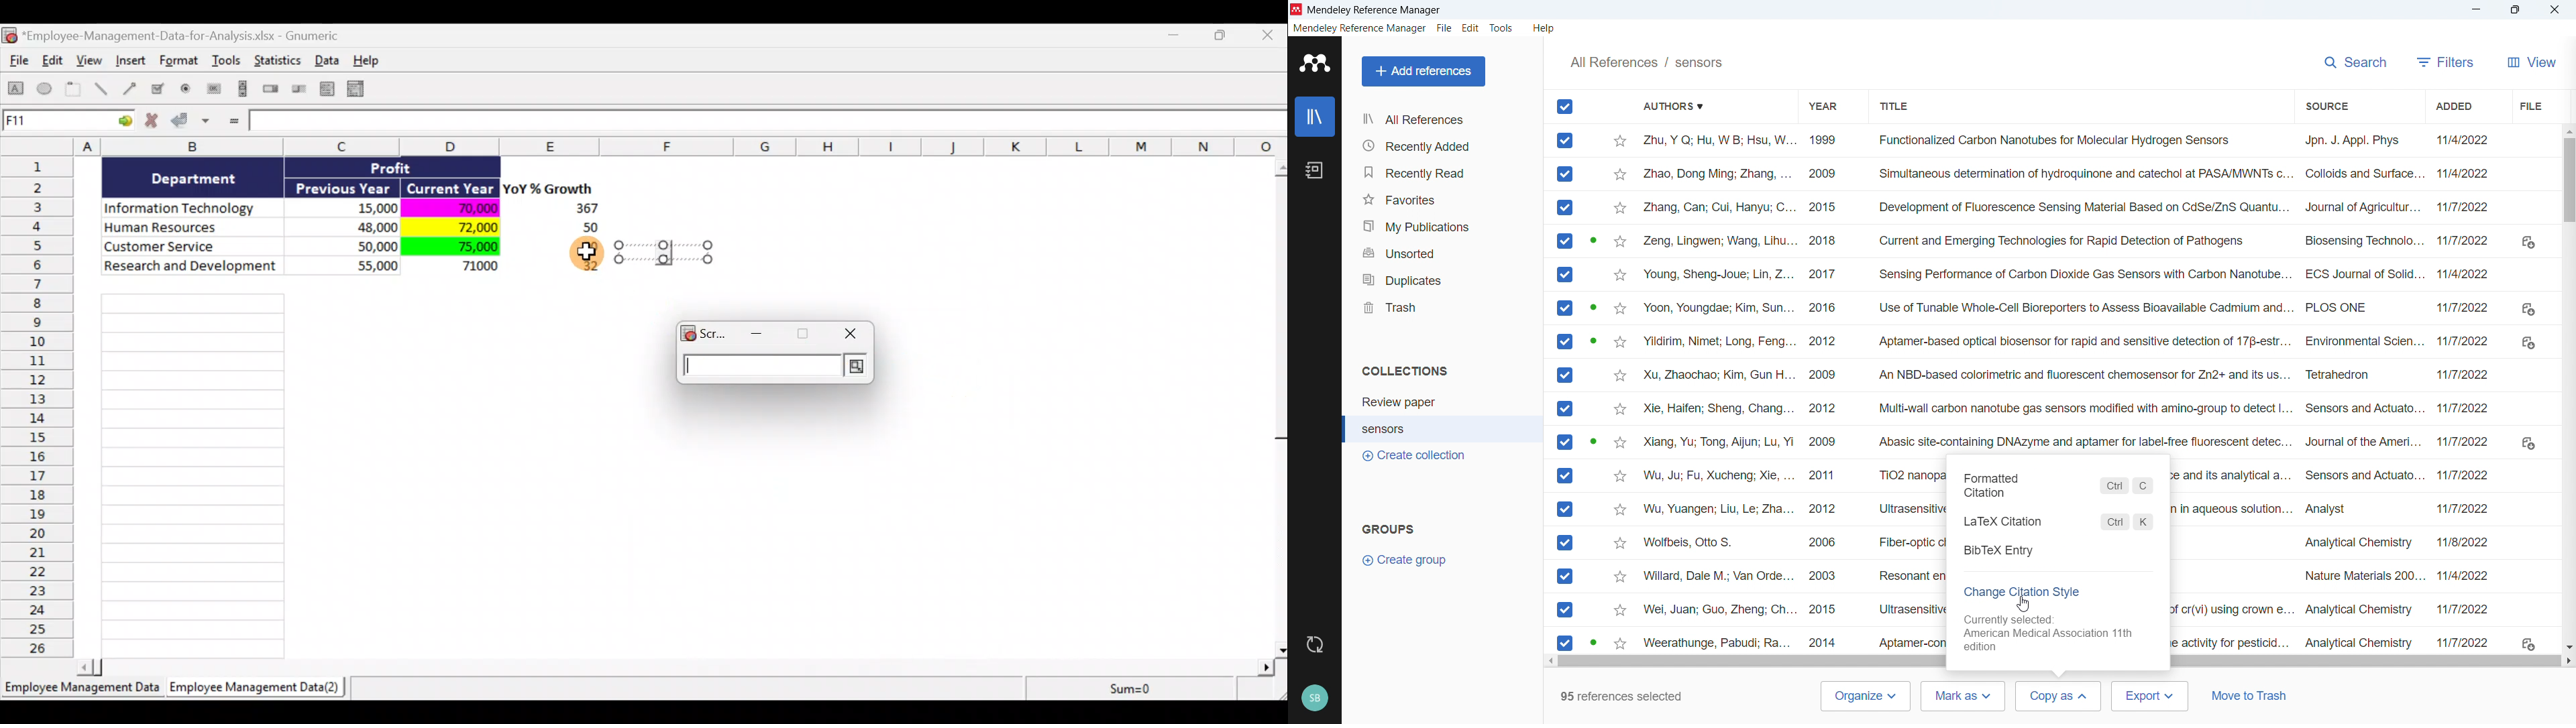  I want to click on Change citation style , so click(2023, 591).